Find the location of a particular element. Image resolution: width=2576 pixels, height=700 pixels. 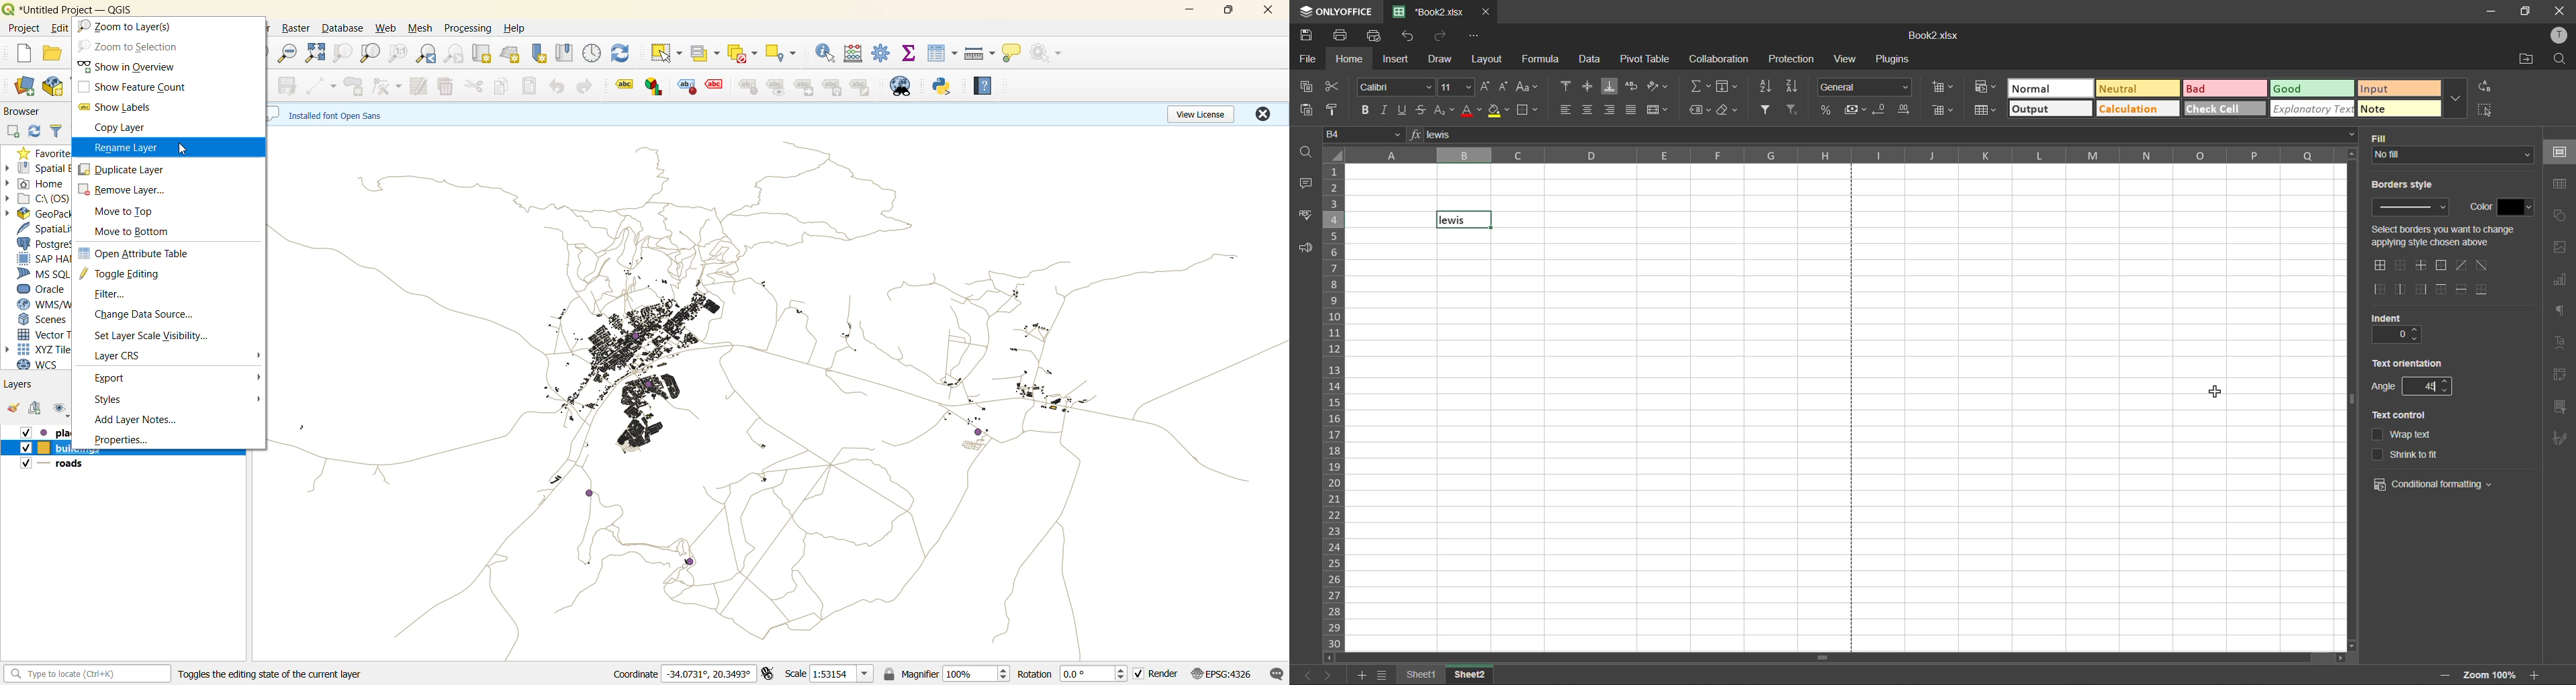

decrement size is located at coordinates (1505, 89).